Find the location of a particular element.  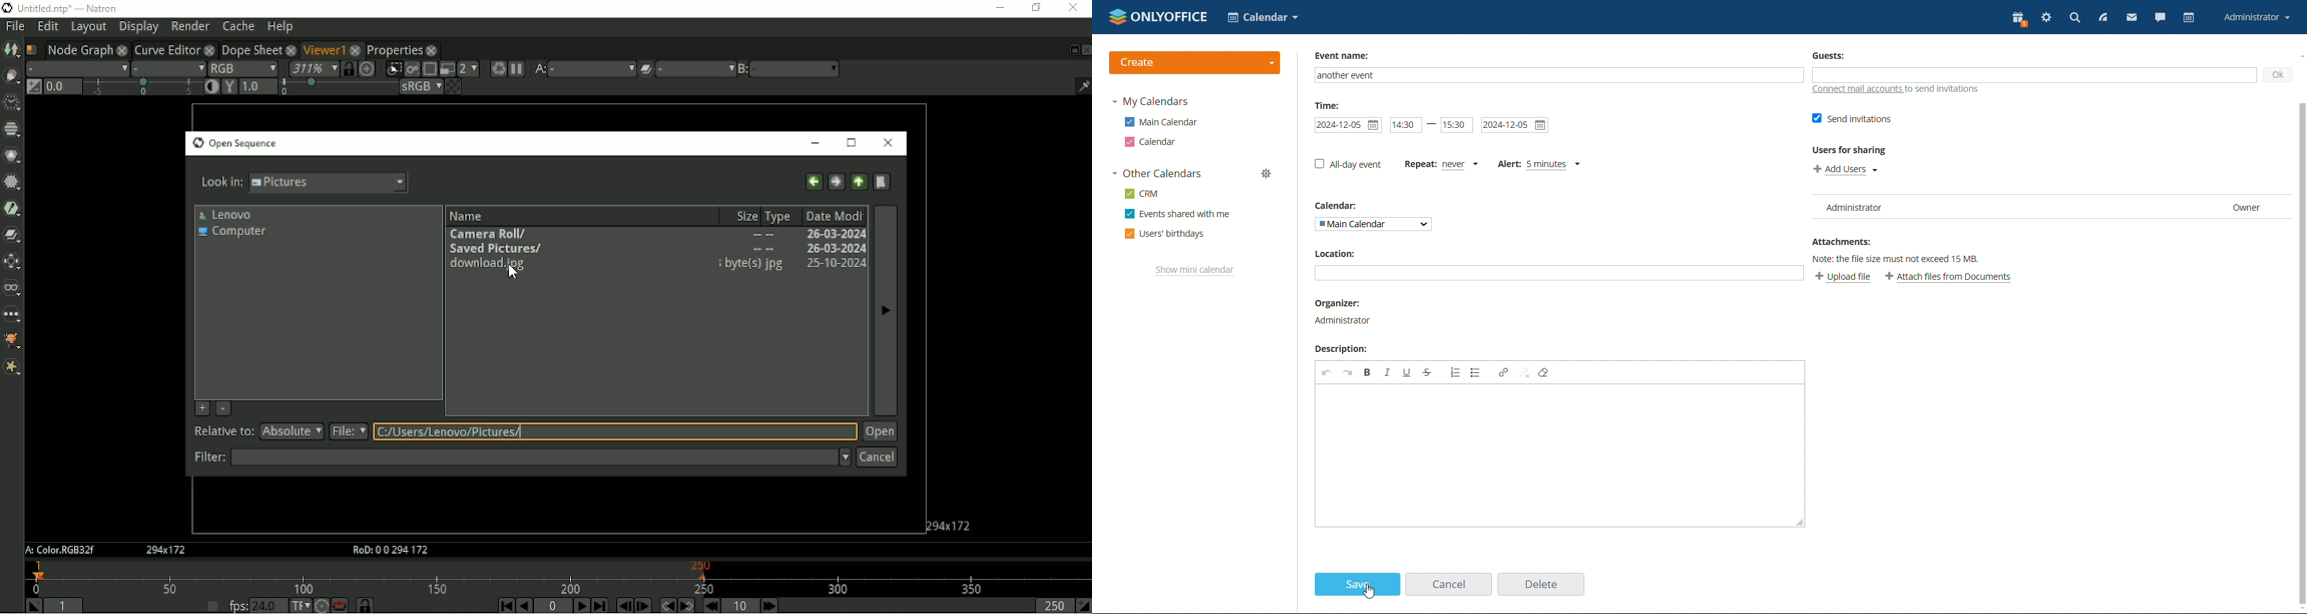

add users is located at coordinates (1845, 169).